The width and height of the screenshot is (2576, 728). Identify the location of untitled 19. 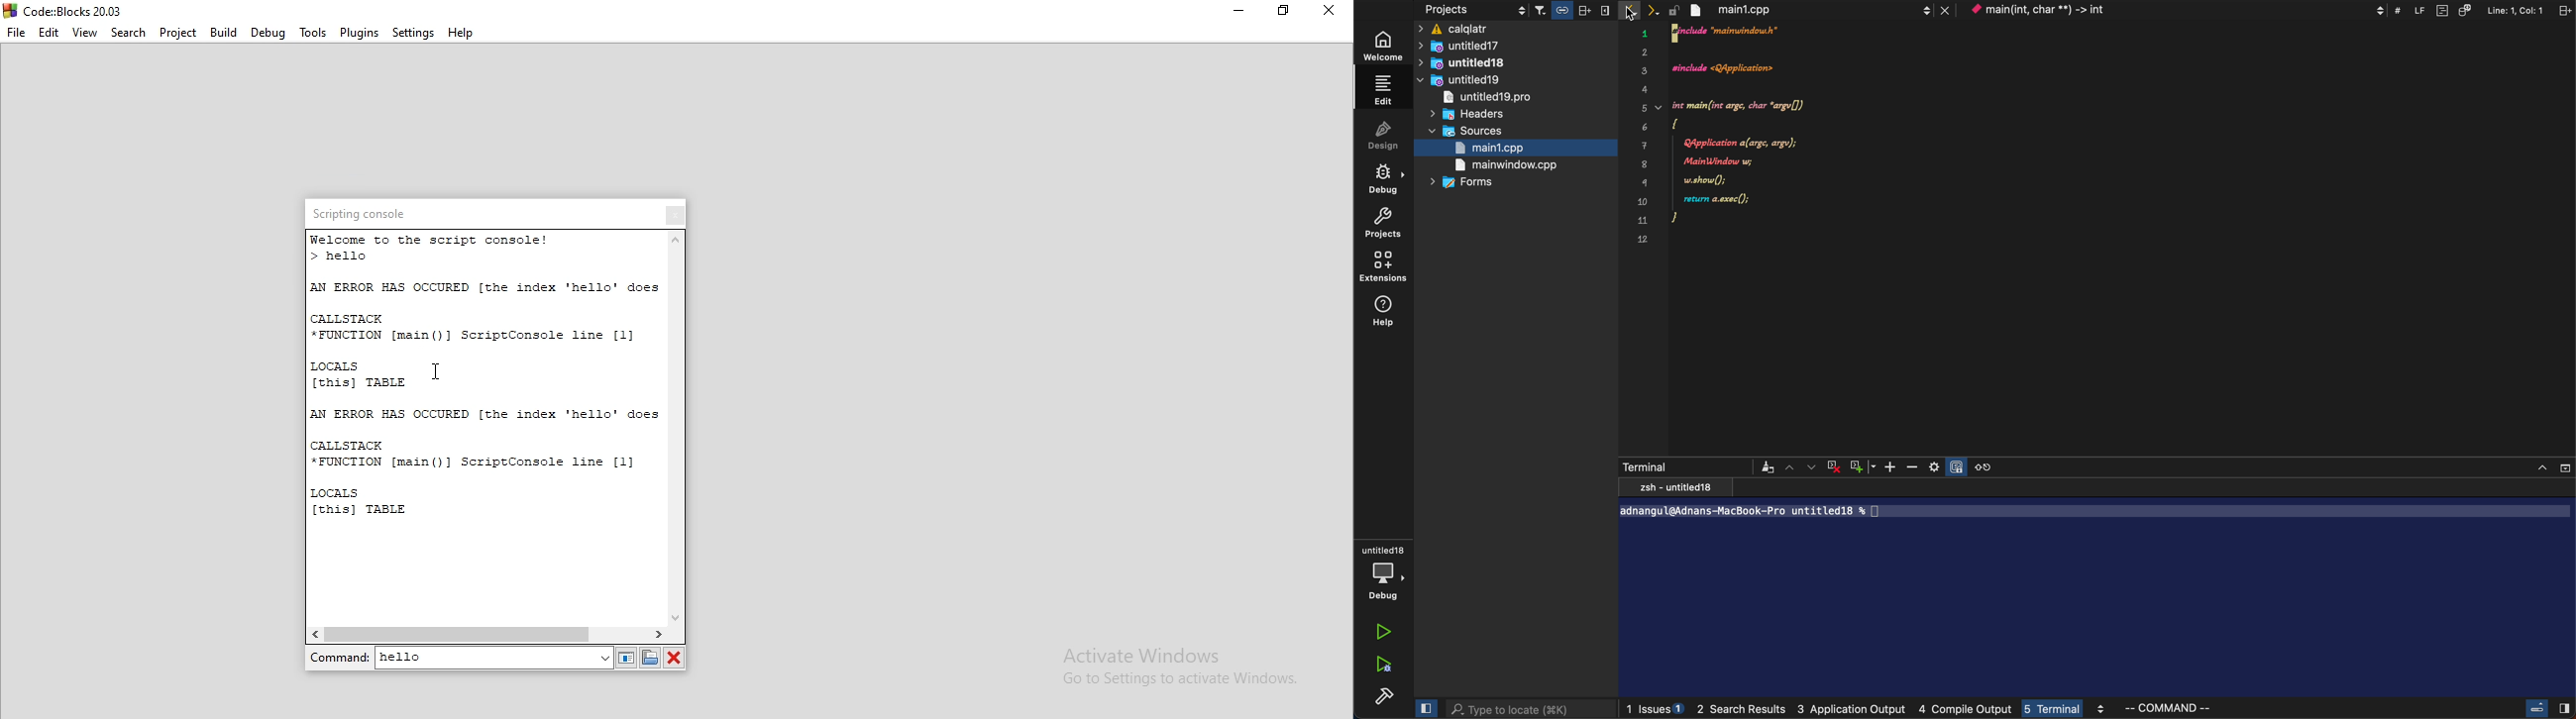
(1465, 81).